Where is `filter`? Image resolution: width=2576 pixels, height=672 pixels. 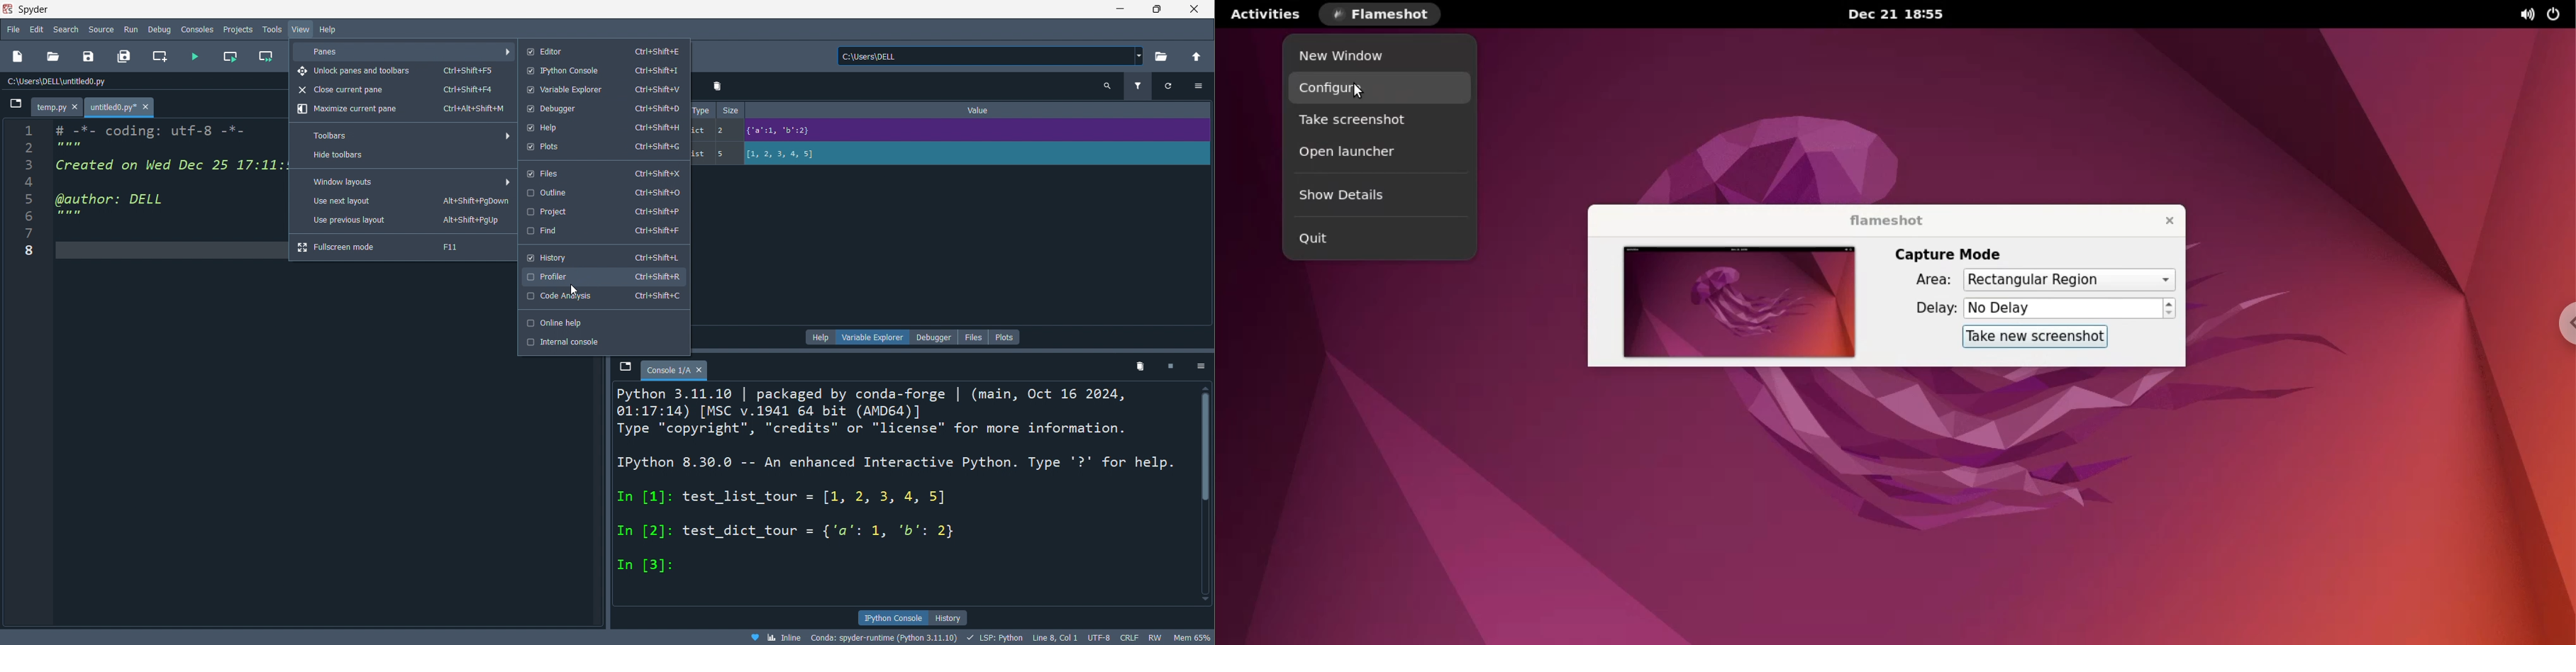
filter is located at coordinates (1138, 87).